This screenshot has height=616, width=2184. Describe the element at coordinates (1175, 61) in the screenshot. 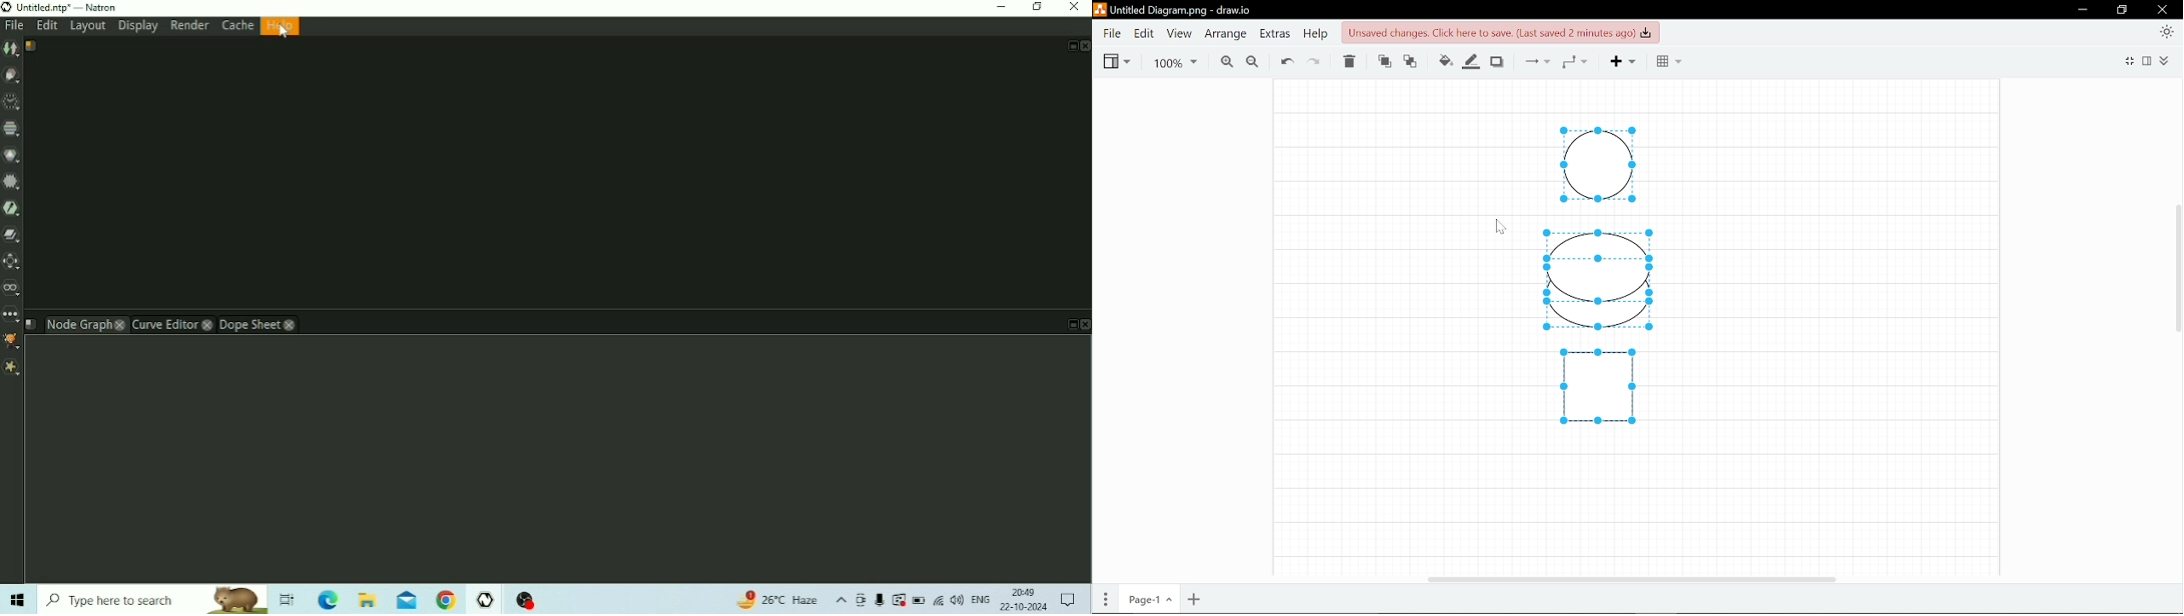

I see `Current zoom` at that location.